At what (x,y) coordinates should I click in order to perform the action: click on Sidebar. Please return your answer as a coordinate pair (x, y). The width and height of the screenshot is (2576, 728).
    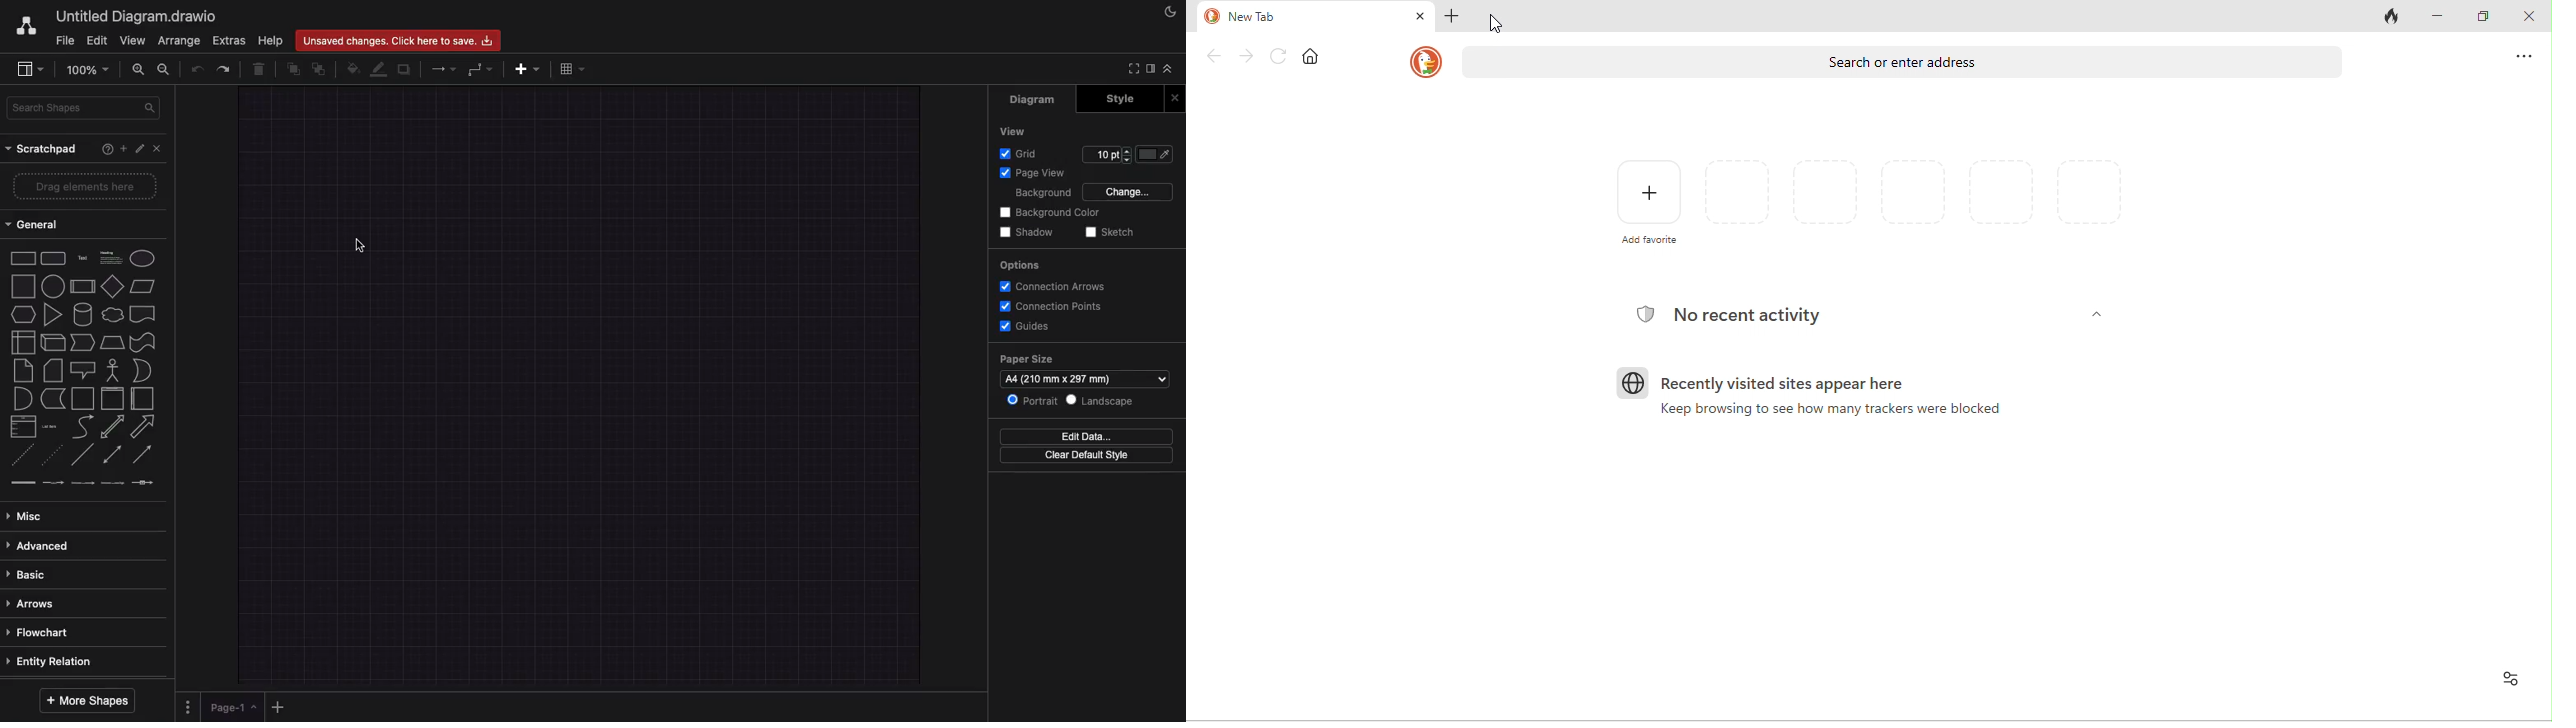
    Looking at the image, I should click on (1154, 70).